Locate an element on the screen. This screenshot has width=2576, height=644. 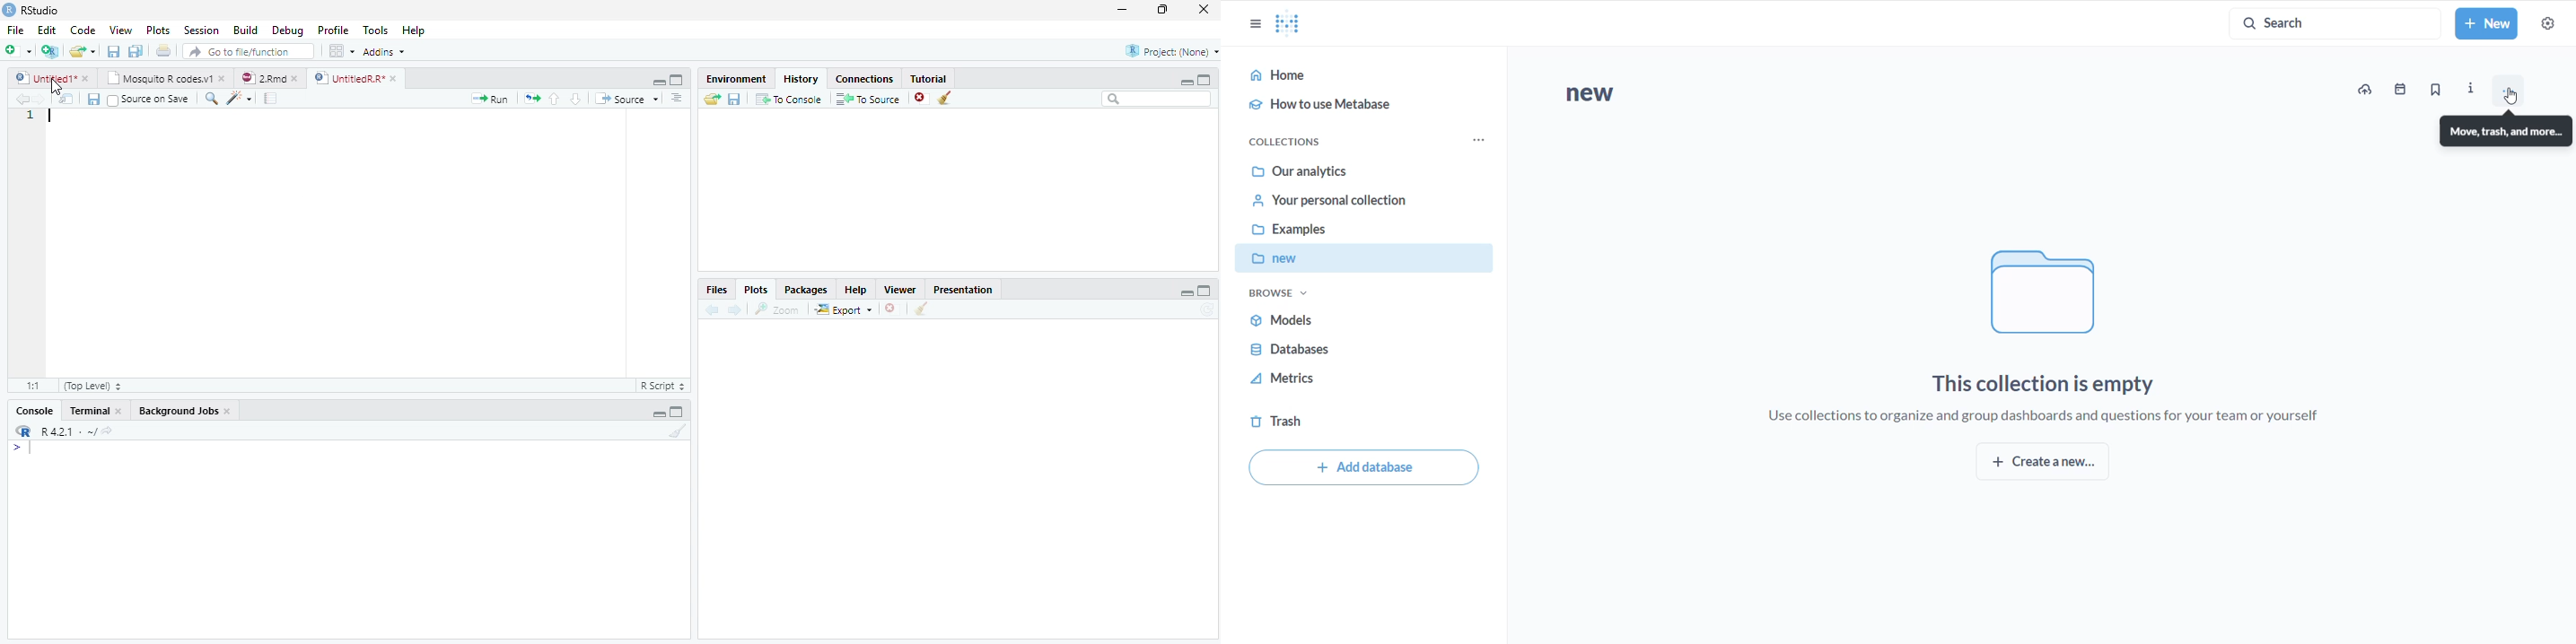
Project: (None) is located at coordinates (1166, 53).